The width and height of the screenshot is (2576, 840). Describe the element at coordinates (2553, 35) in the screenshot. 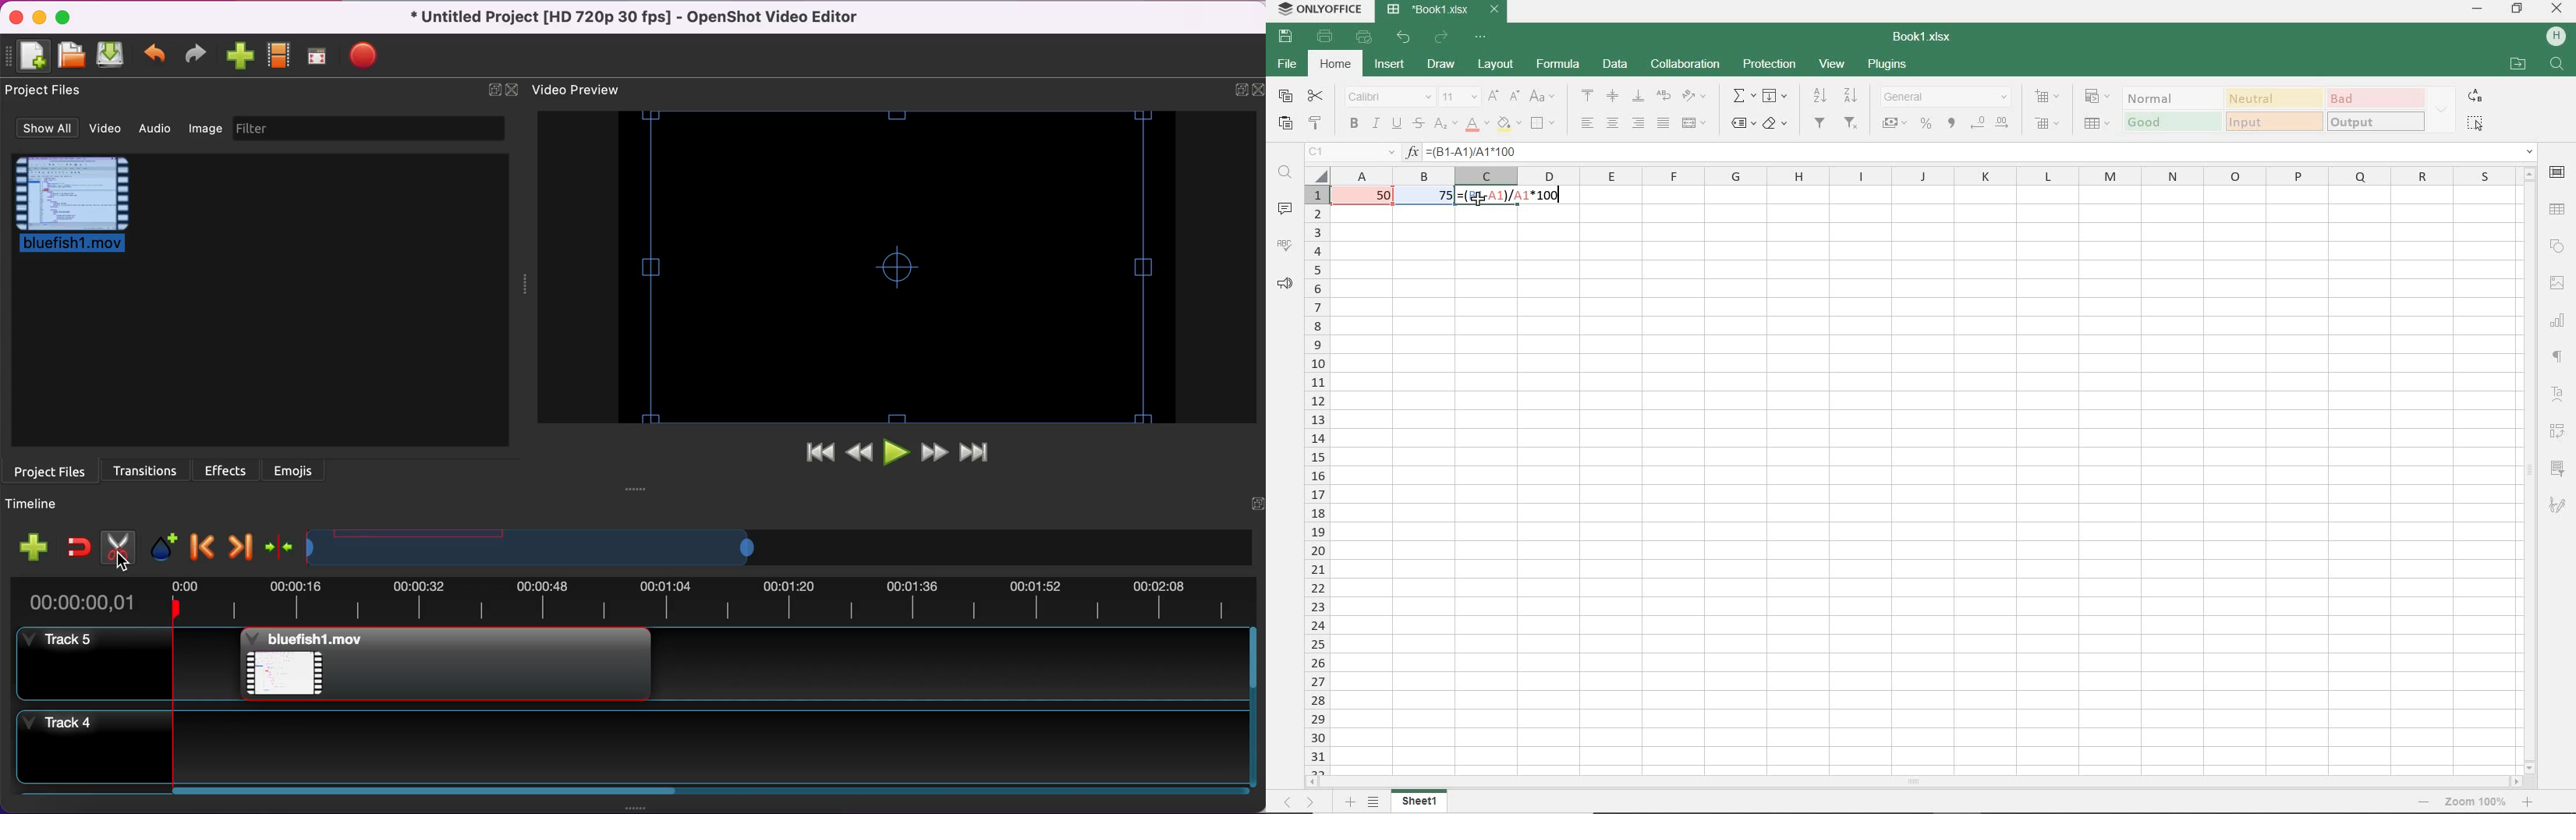

I see `HP` at that location.